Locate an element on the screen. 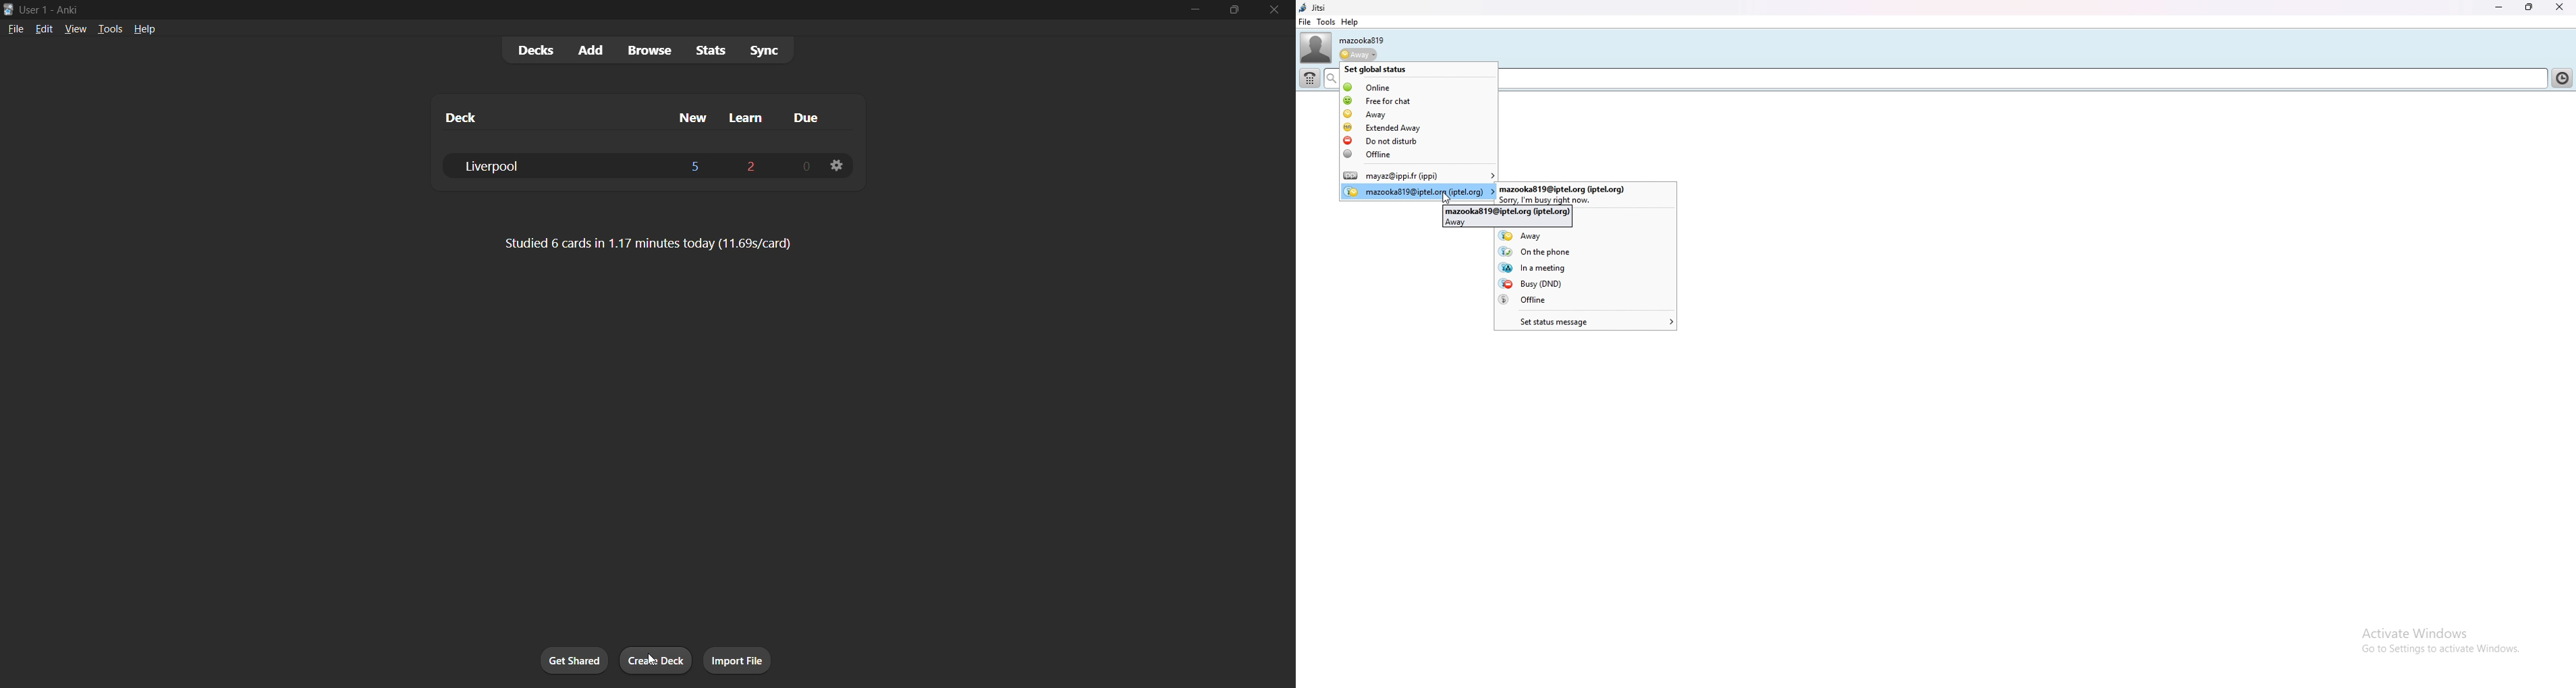 This screenshot has width=2576, height=700. close is located at coordinates (1271, 11).